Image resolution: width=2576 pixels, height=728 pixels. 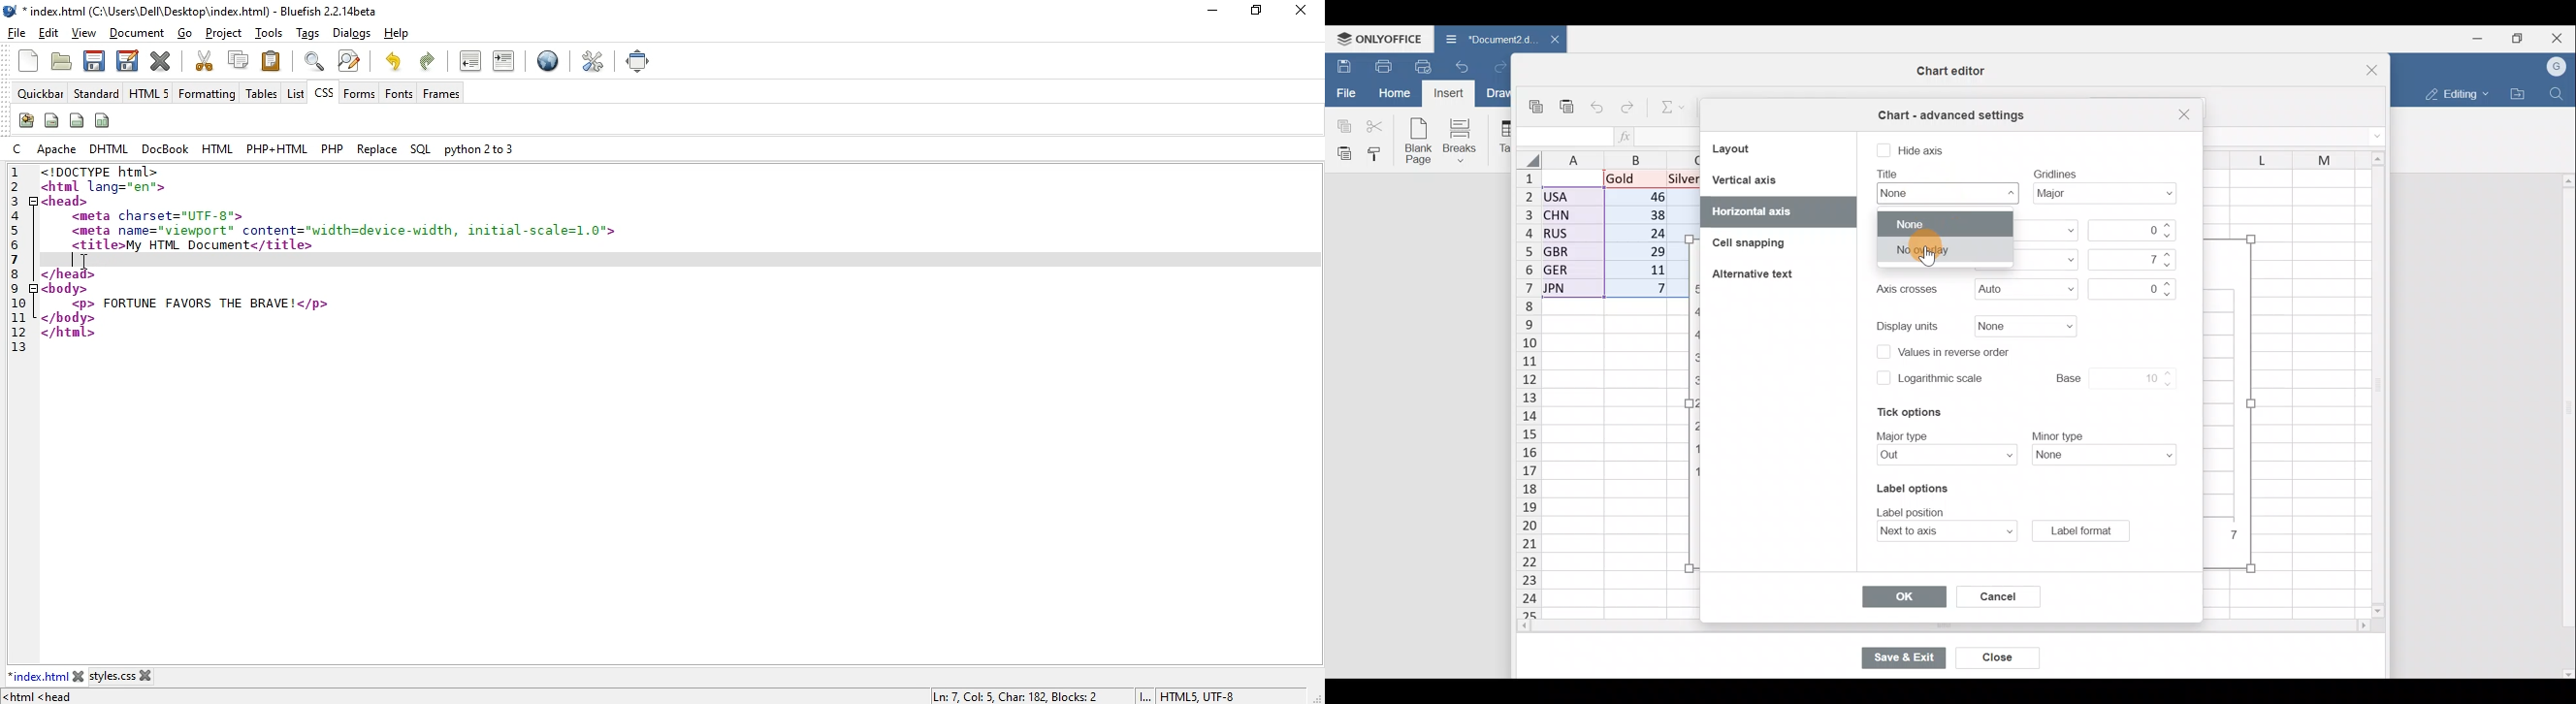 What do you see at coordinates (239, 59) in the screenshot?
I see `copy` at bounding box center [239, 59].